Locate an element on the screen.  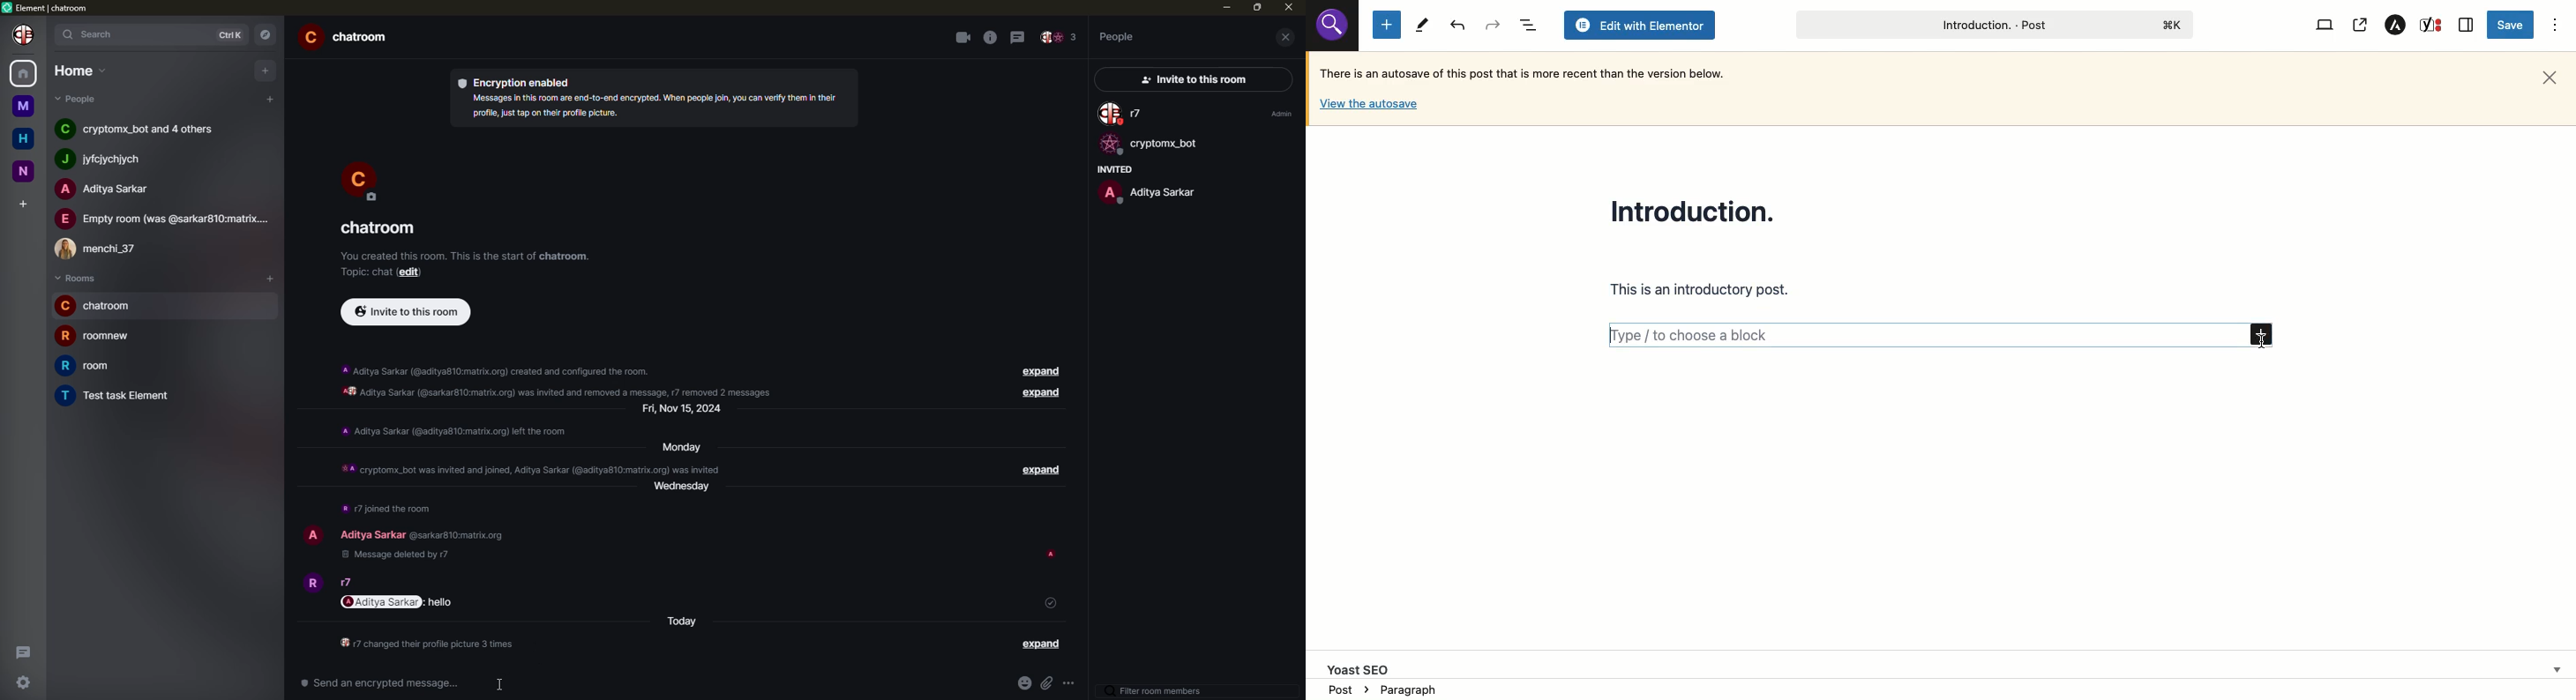
max is located at coordinates (1258, 7).